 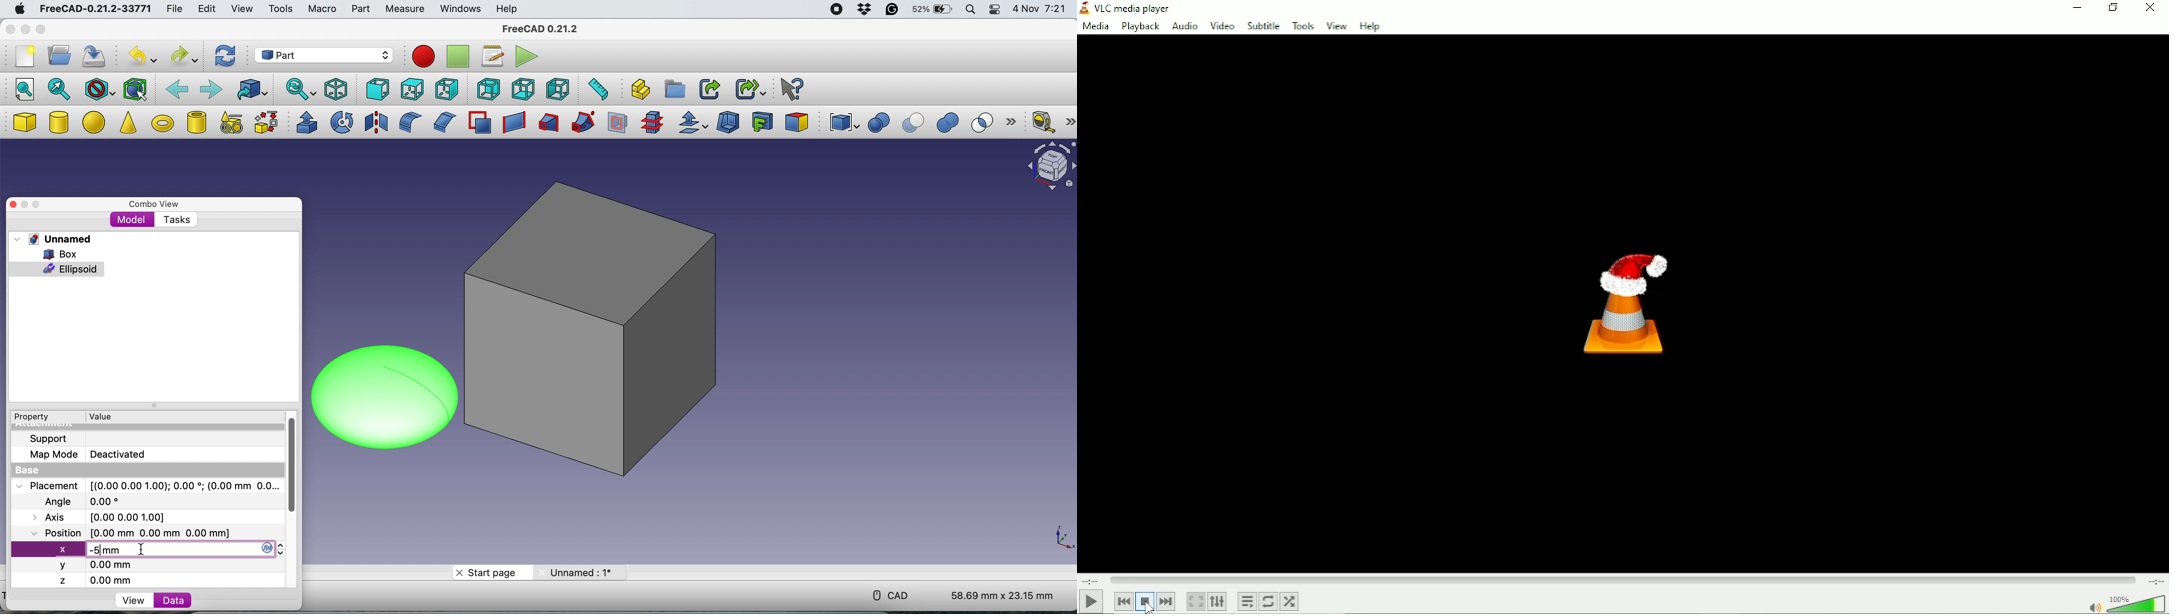 I want to click on thickness, so click(x=729, y=123).